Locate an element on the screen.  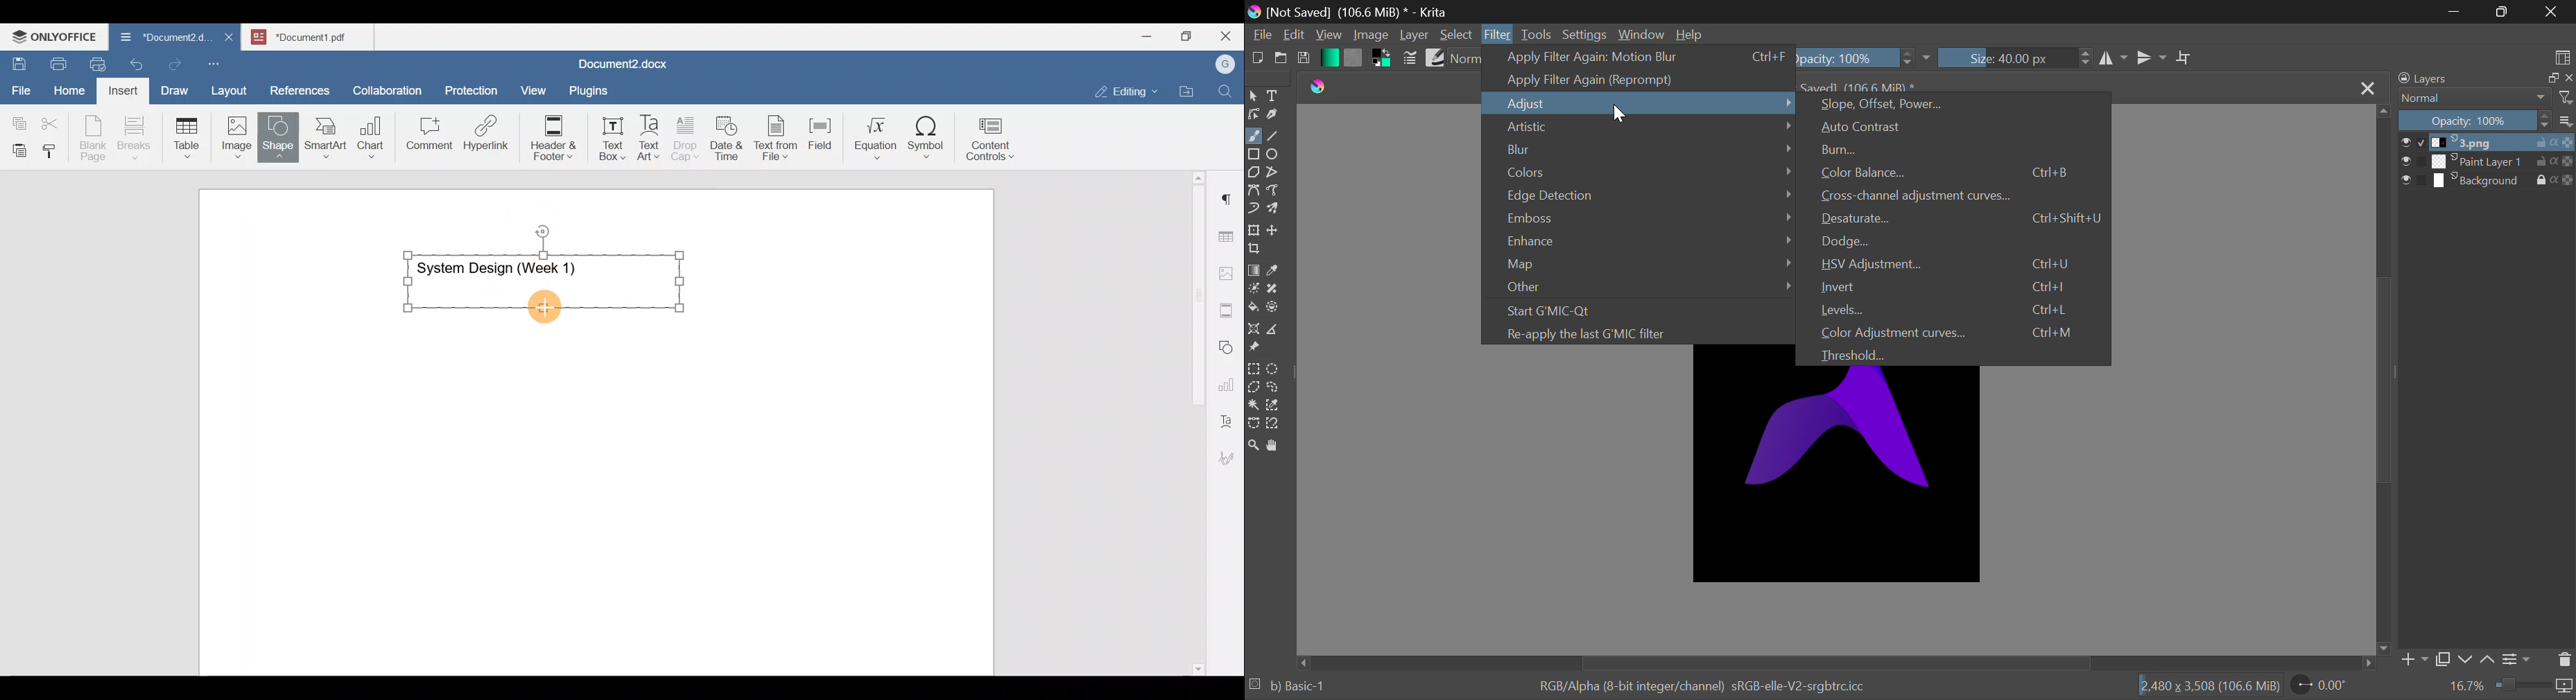
Brush Settings is located at coordinates (1410, 58).